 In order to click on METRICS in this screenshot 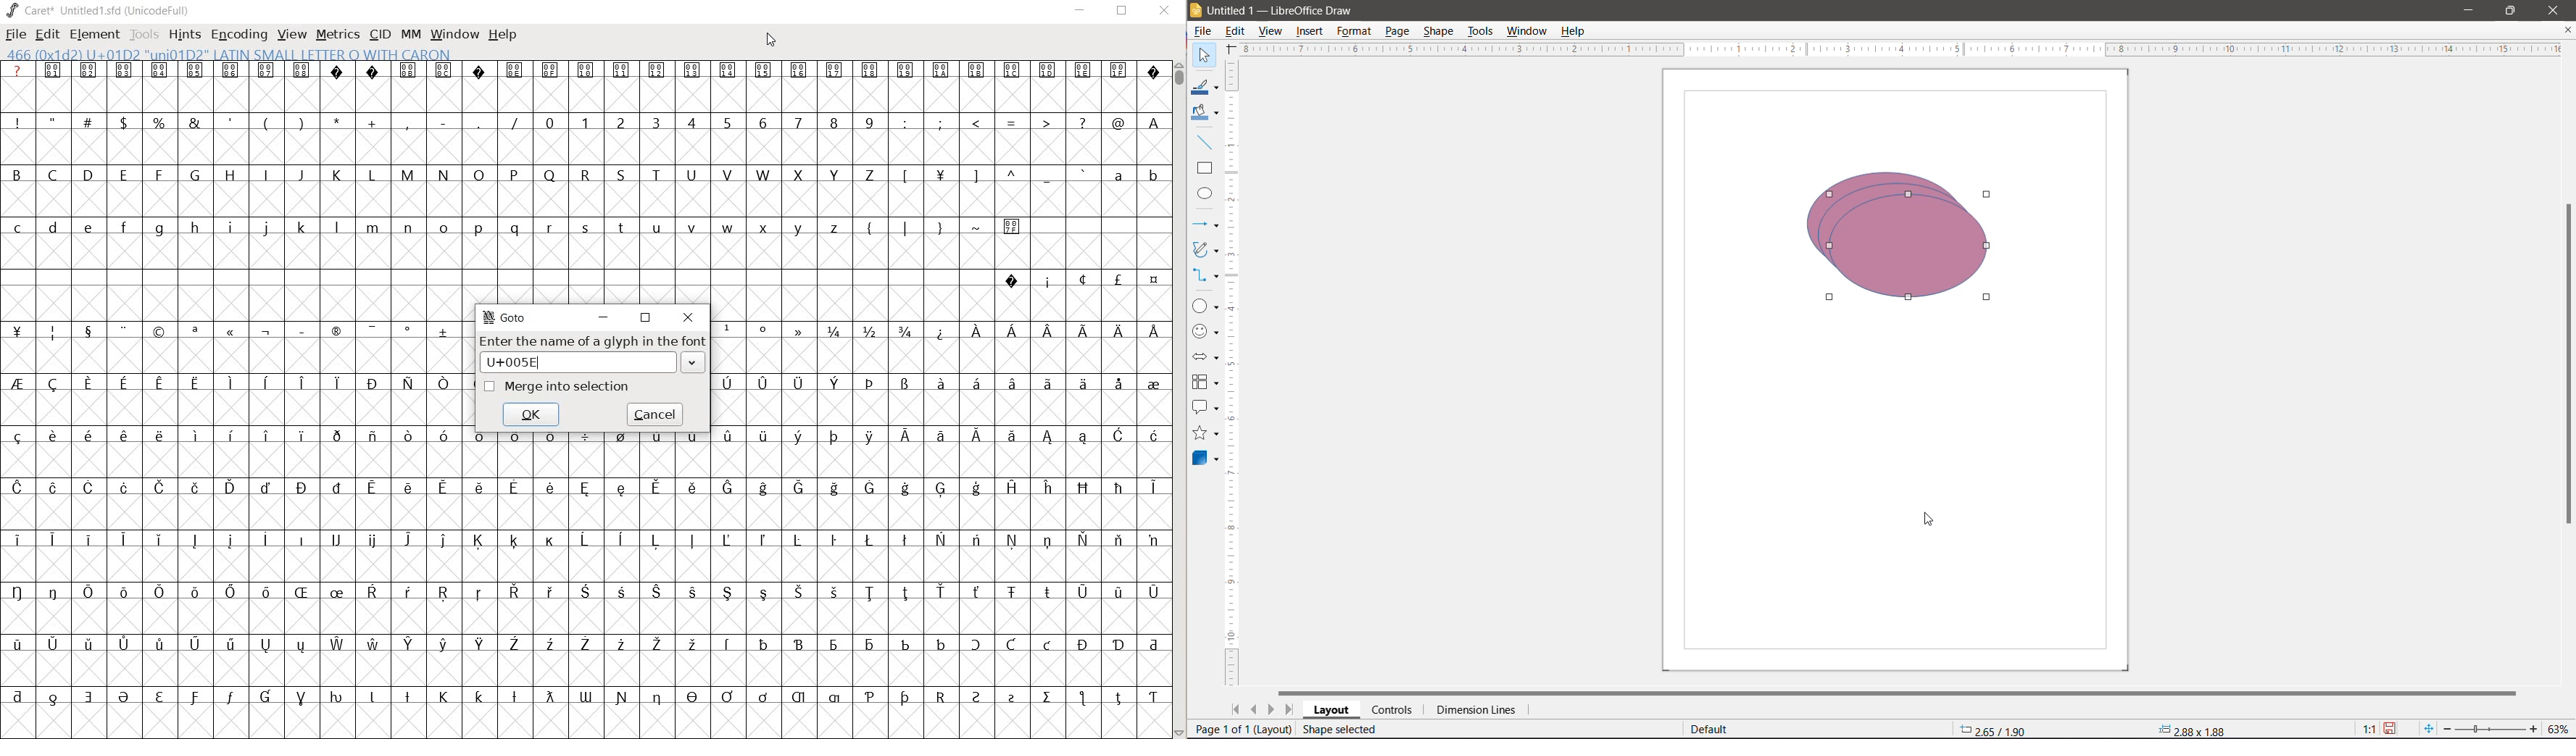, I will do `click(338, 35)`.